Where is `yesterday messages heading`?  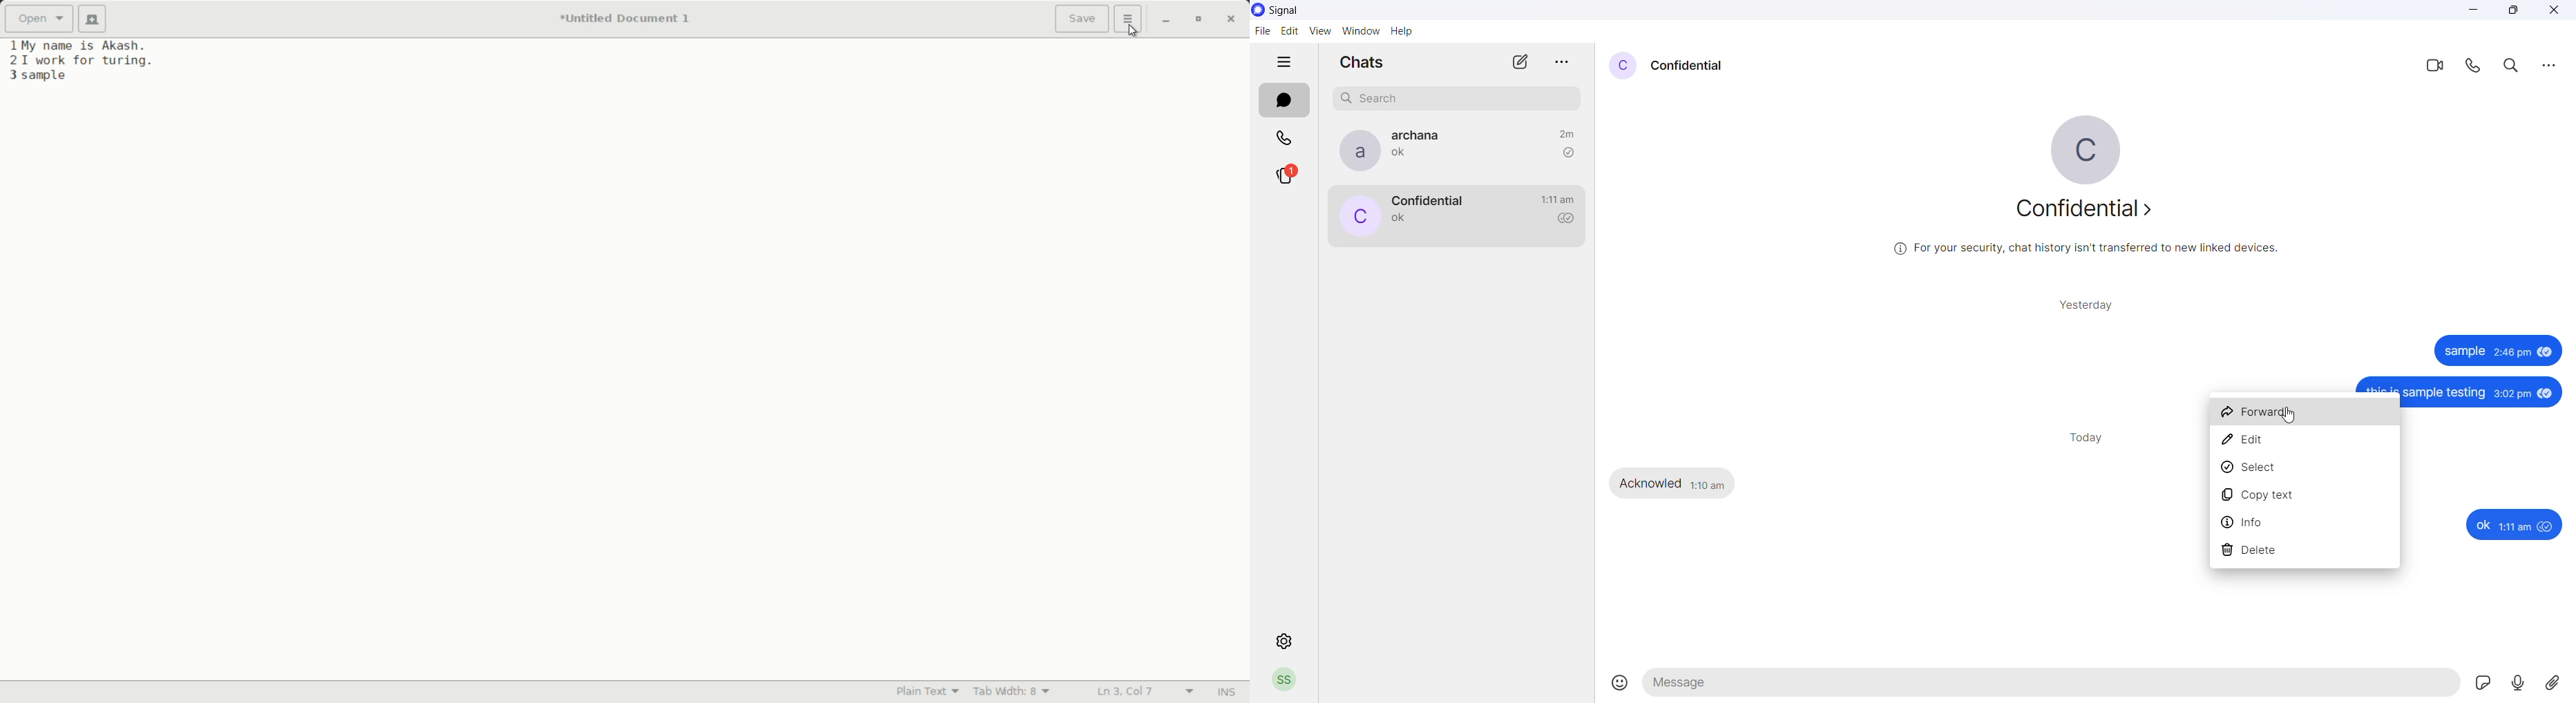 yesterday messages heading is located at coordinates (2084, 302).